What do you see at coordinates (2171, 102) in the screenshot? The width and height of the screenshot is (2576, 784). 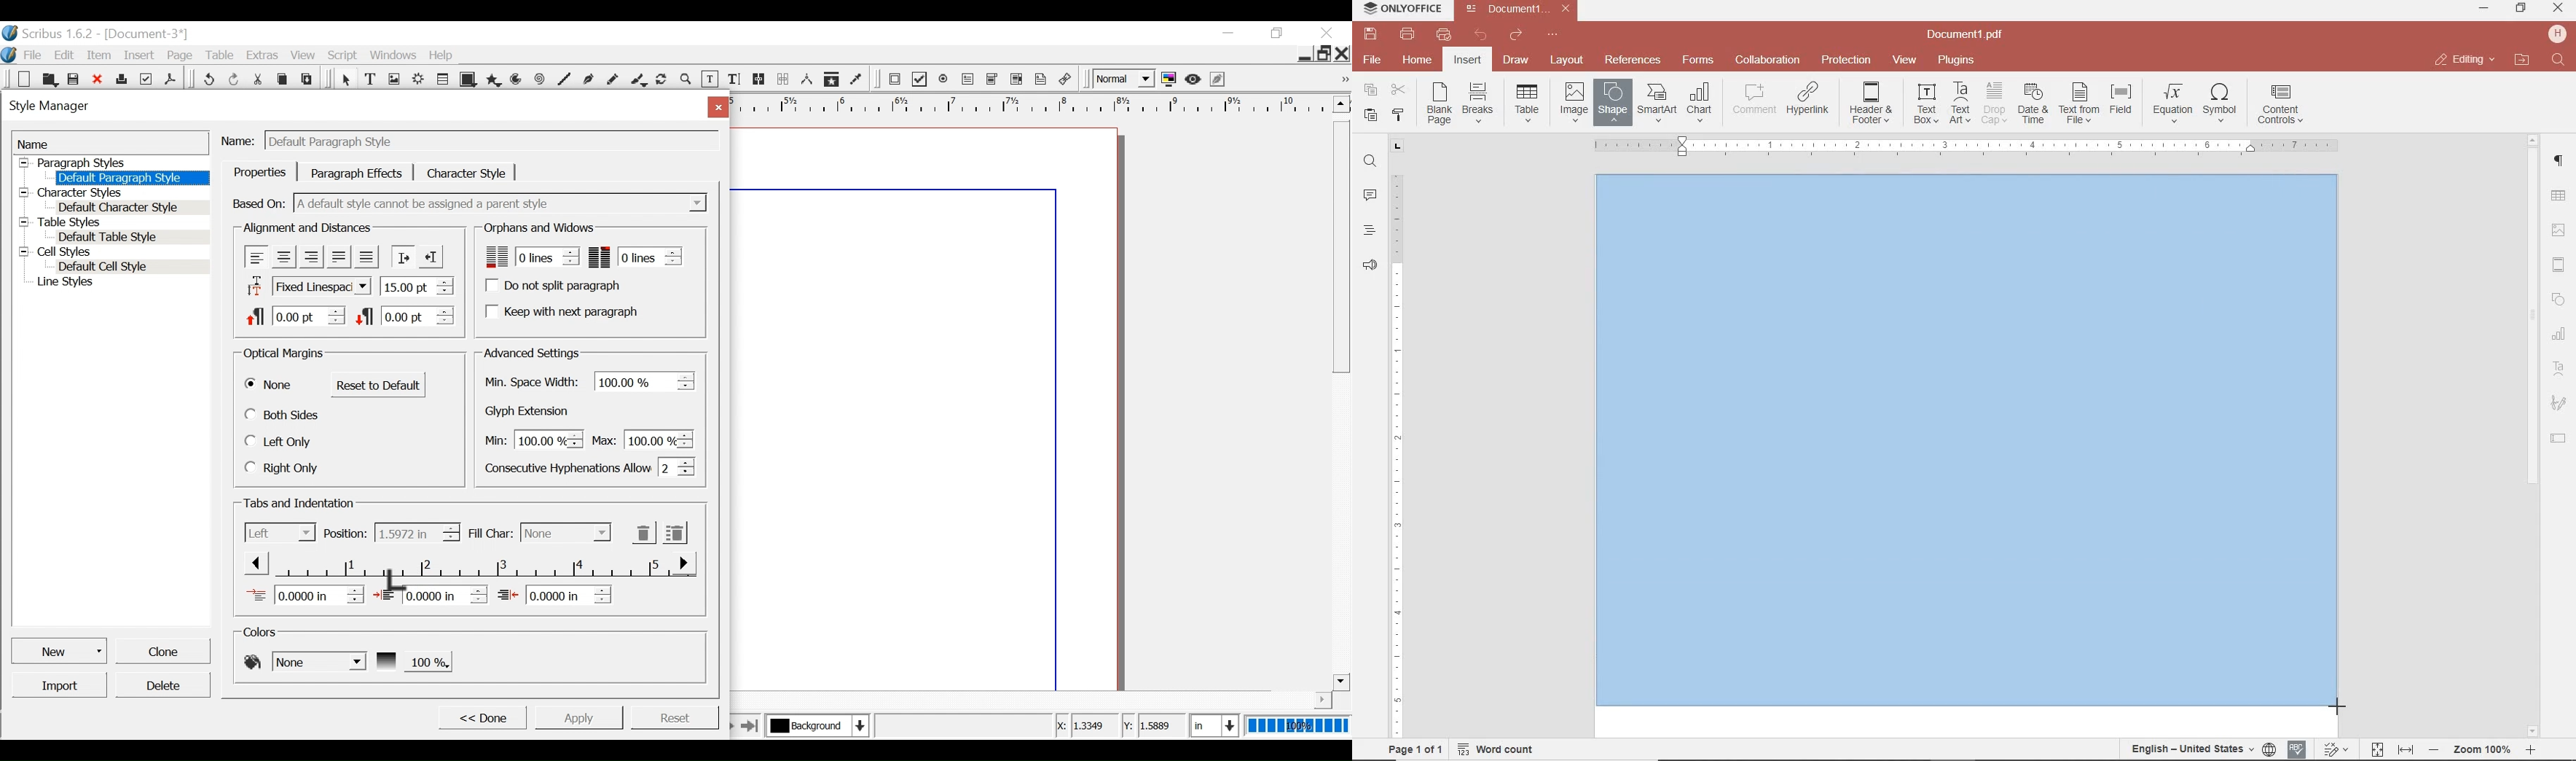 I see `NSERT EQUATION` at bounding box center [2171, 102].